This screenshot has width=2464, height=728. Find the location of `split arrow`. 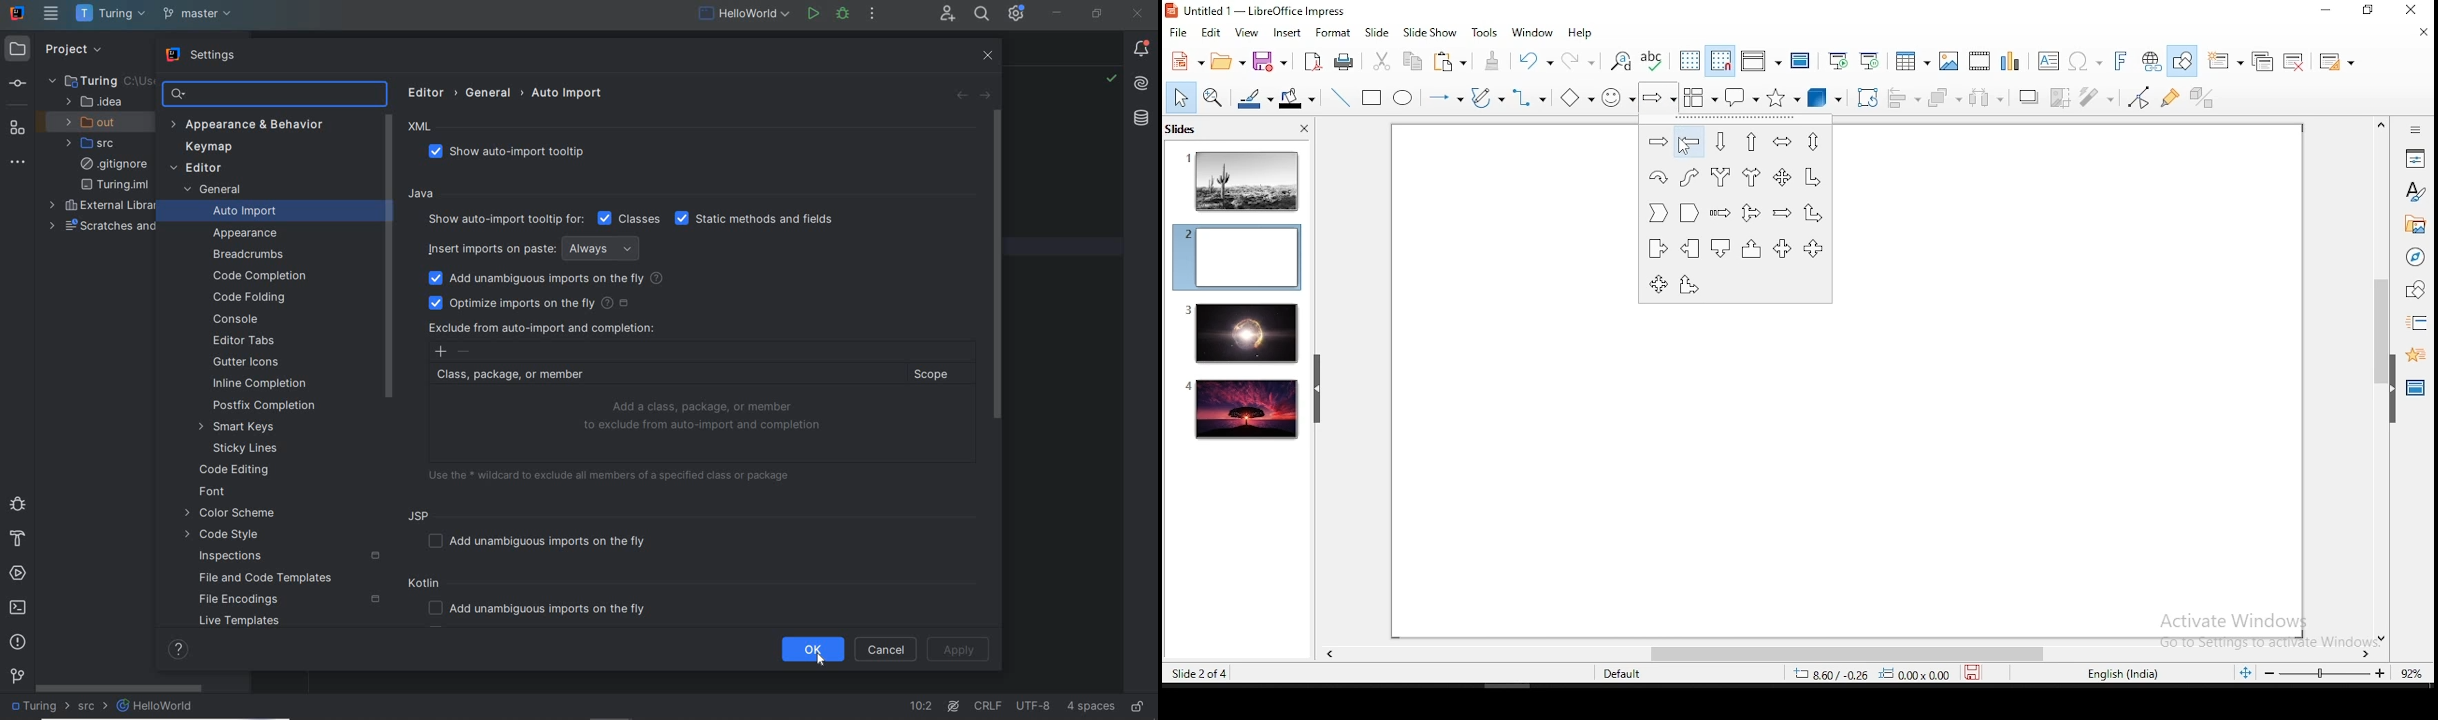

split arrow is located at coordinates (1722, 177).